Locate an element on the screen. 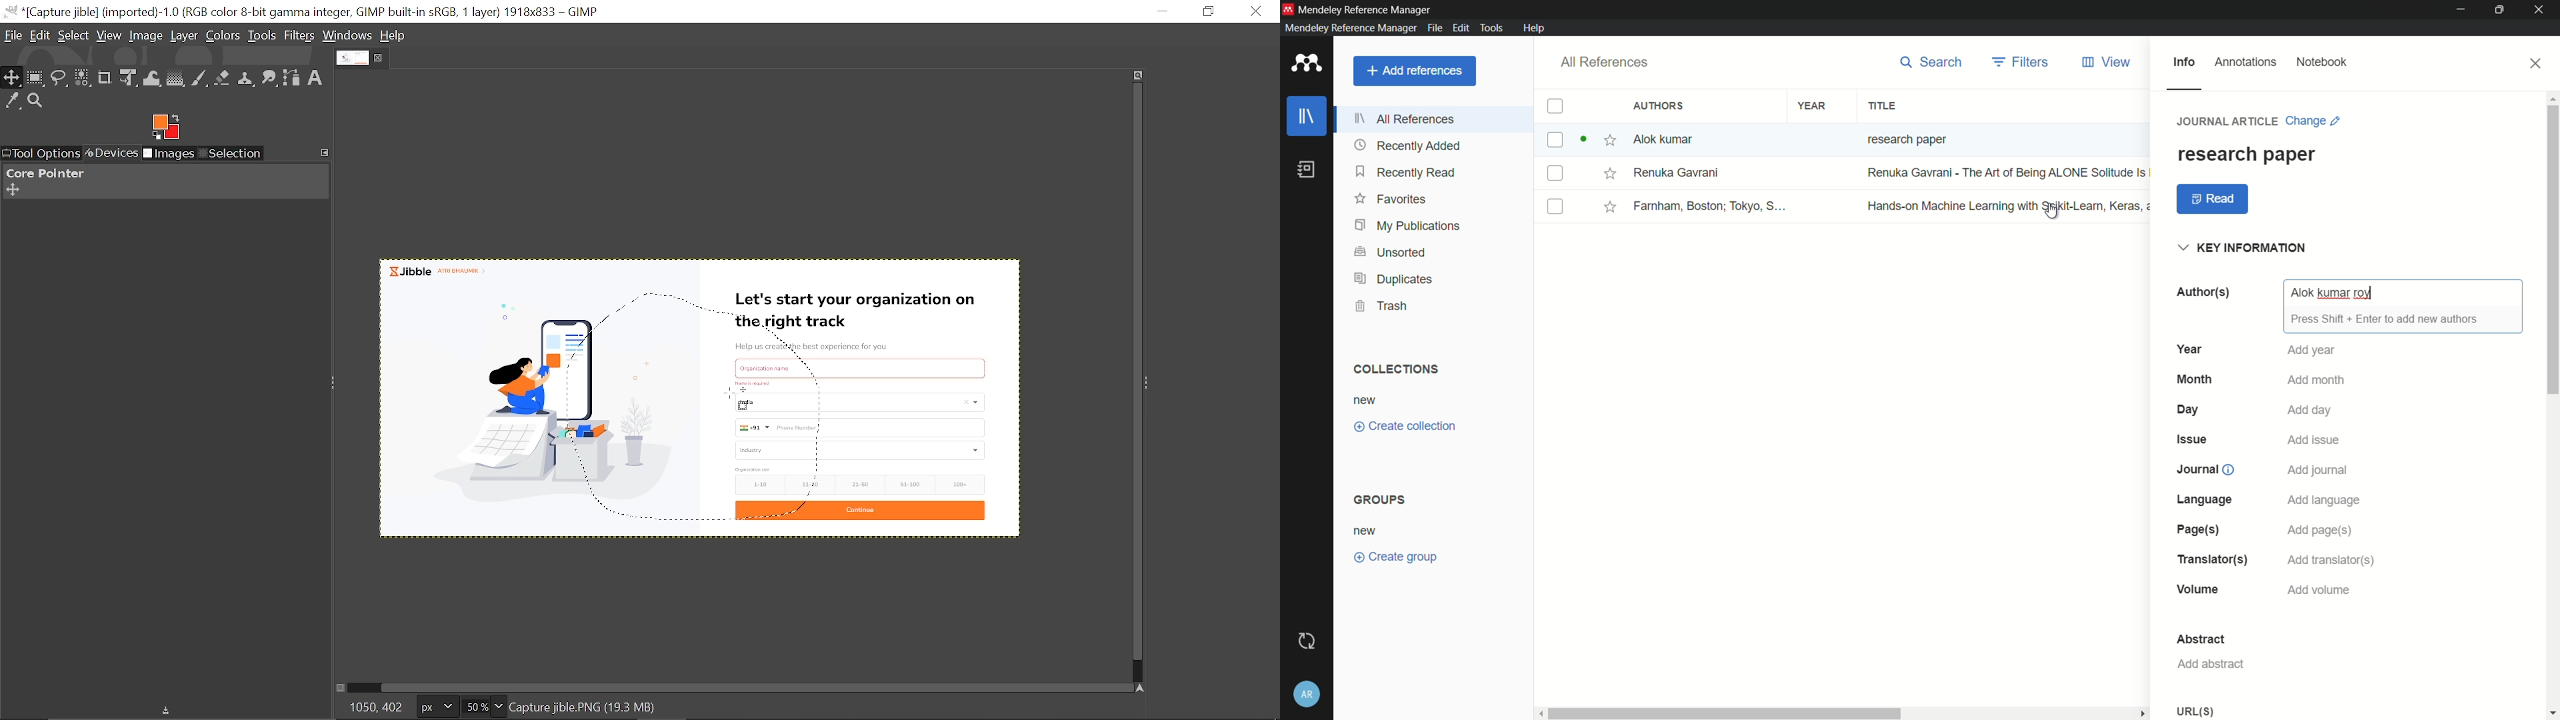 The height and width of the screenshot is (728, 2576). Free select tool is located at coordinates (60, 79).